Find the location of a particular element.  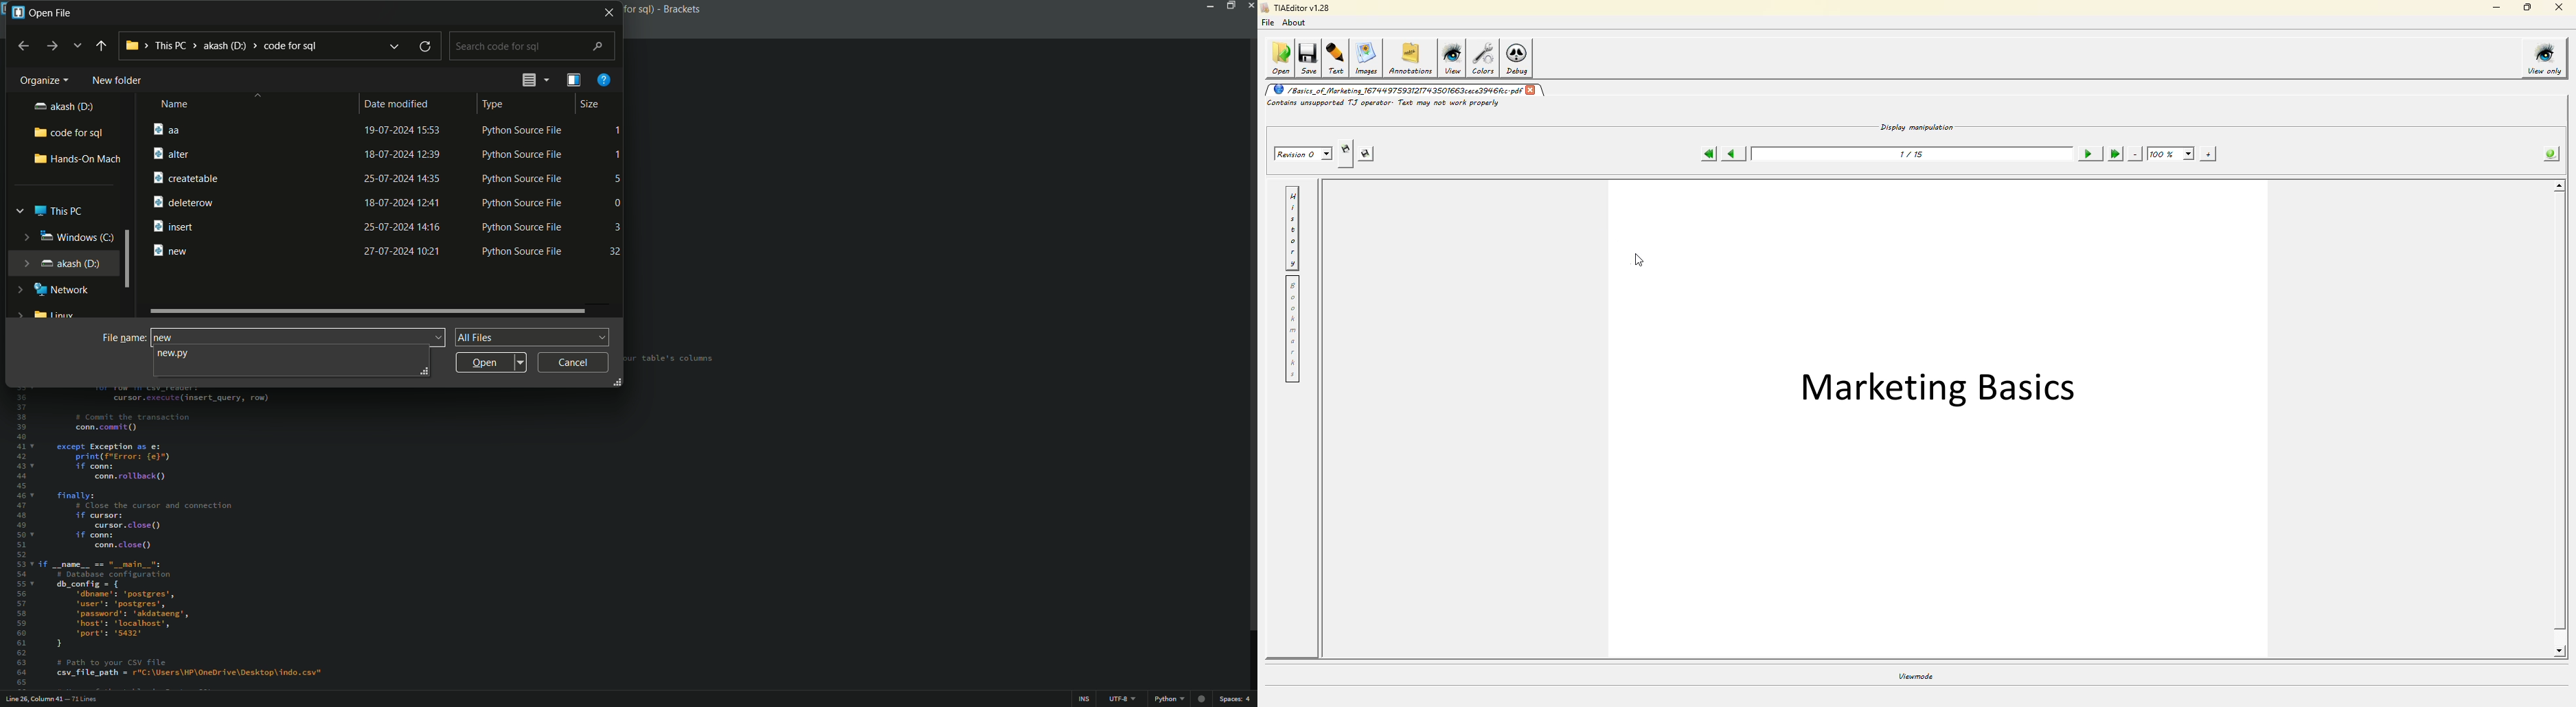

cancel is located at coordinates (573, 362).